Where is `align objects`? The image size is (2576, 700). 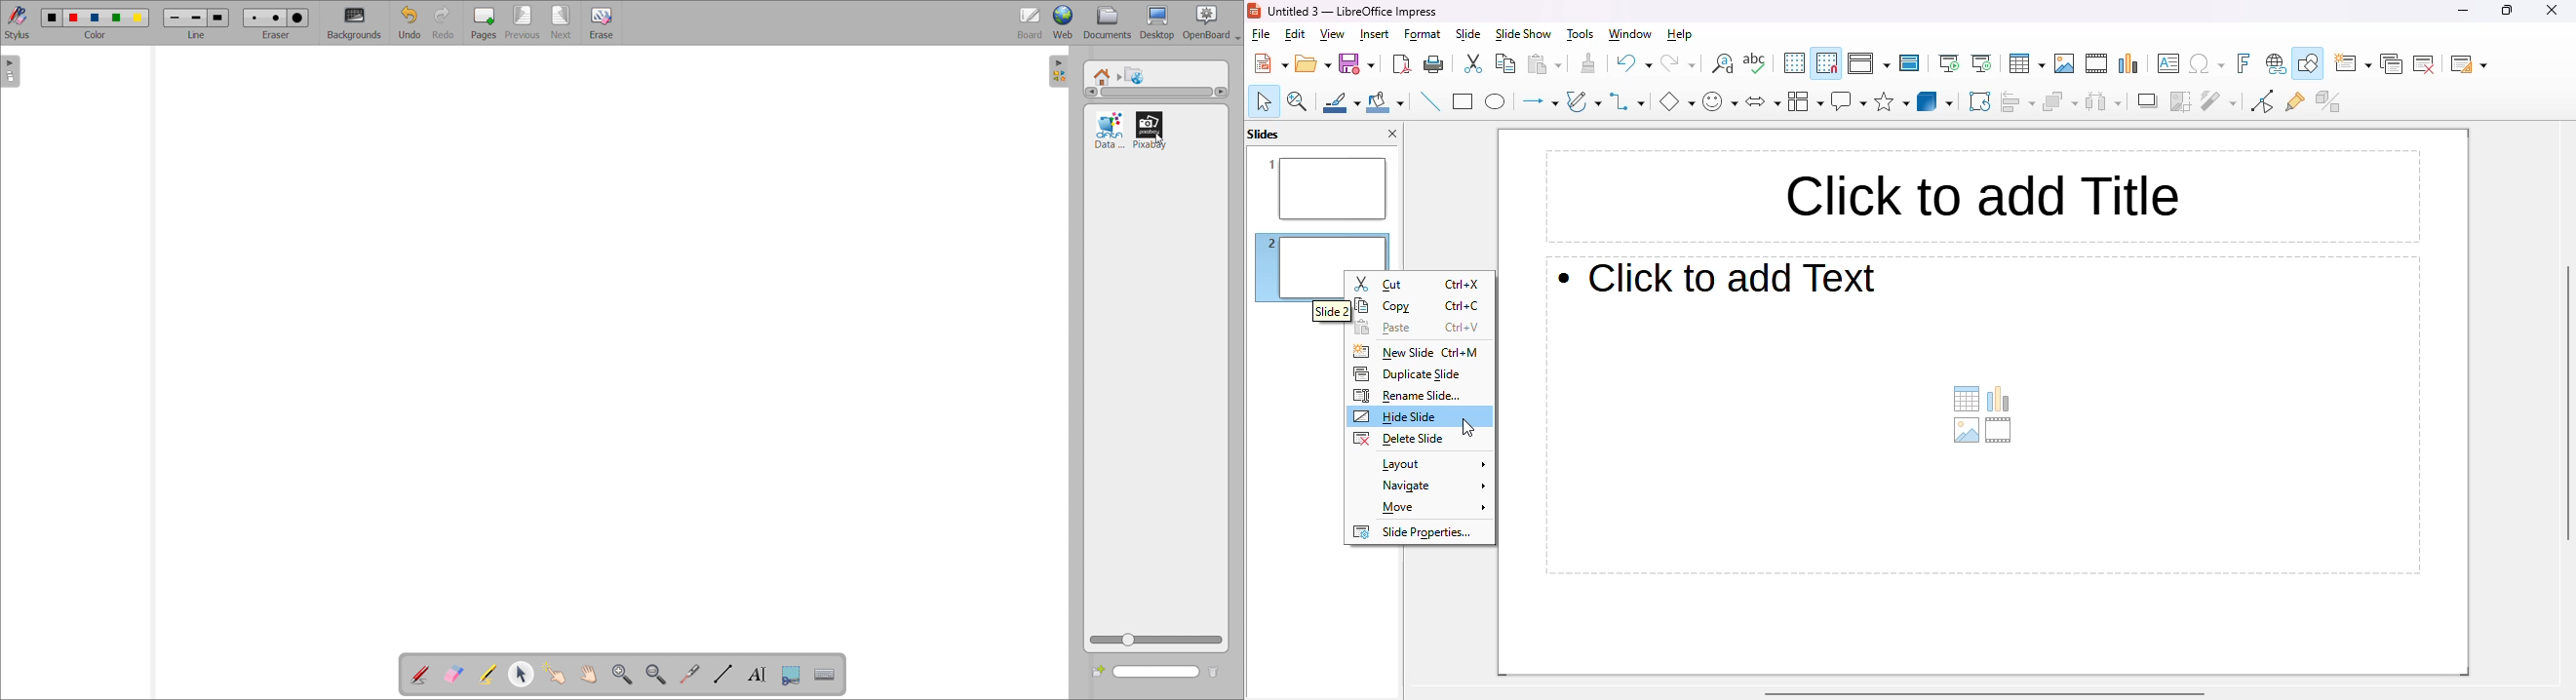 align objects is located at coordinates (2018, 101).